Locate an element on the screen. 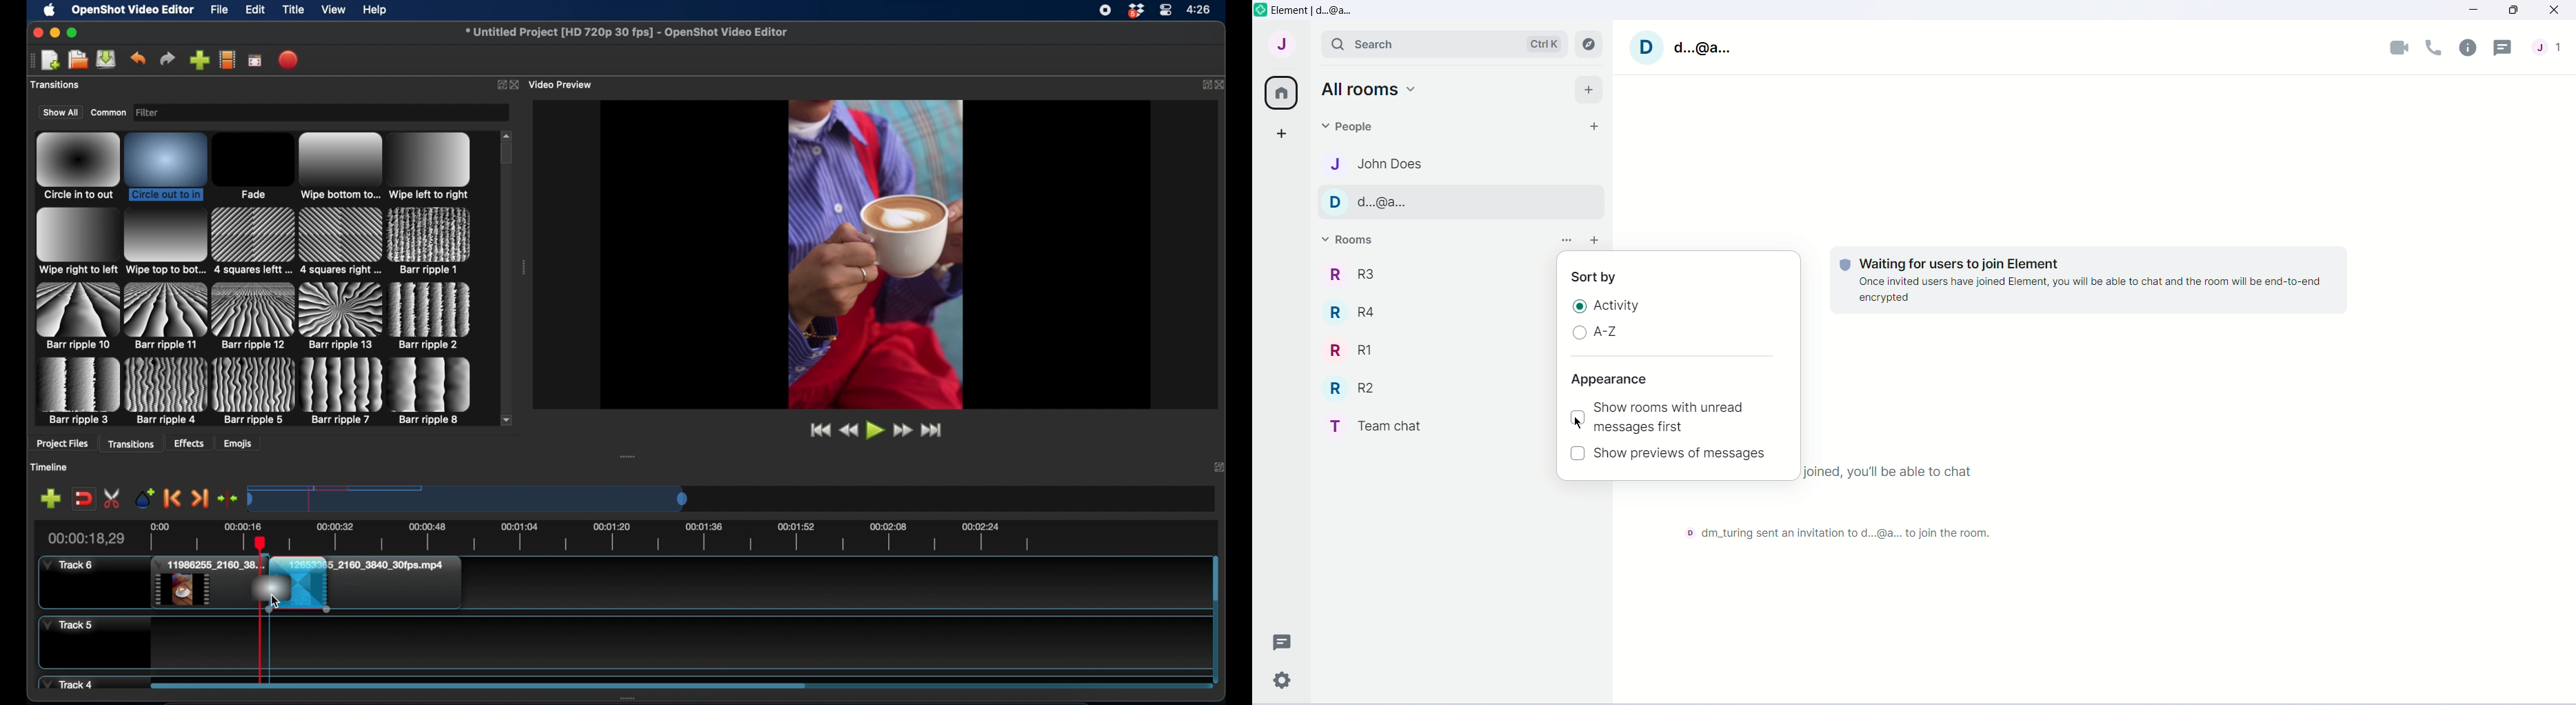  Search bar is located at coordinates (1444, 43).